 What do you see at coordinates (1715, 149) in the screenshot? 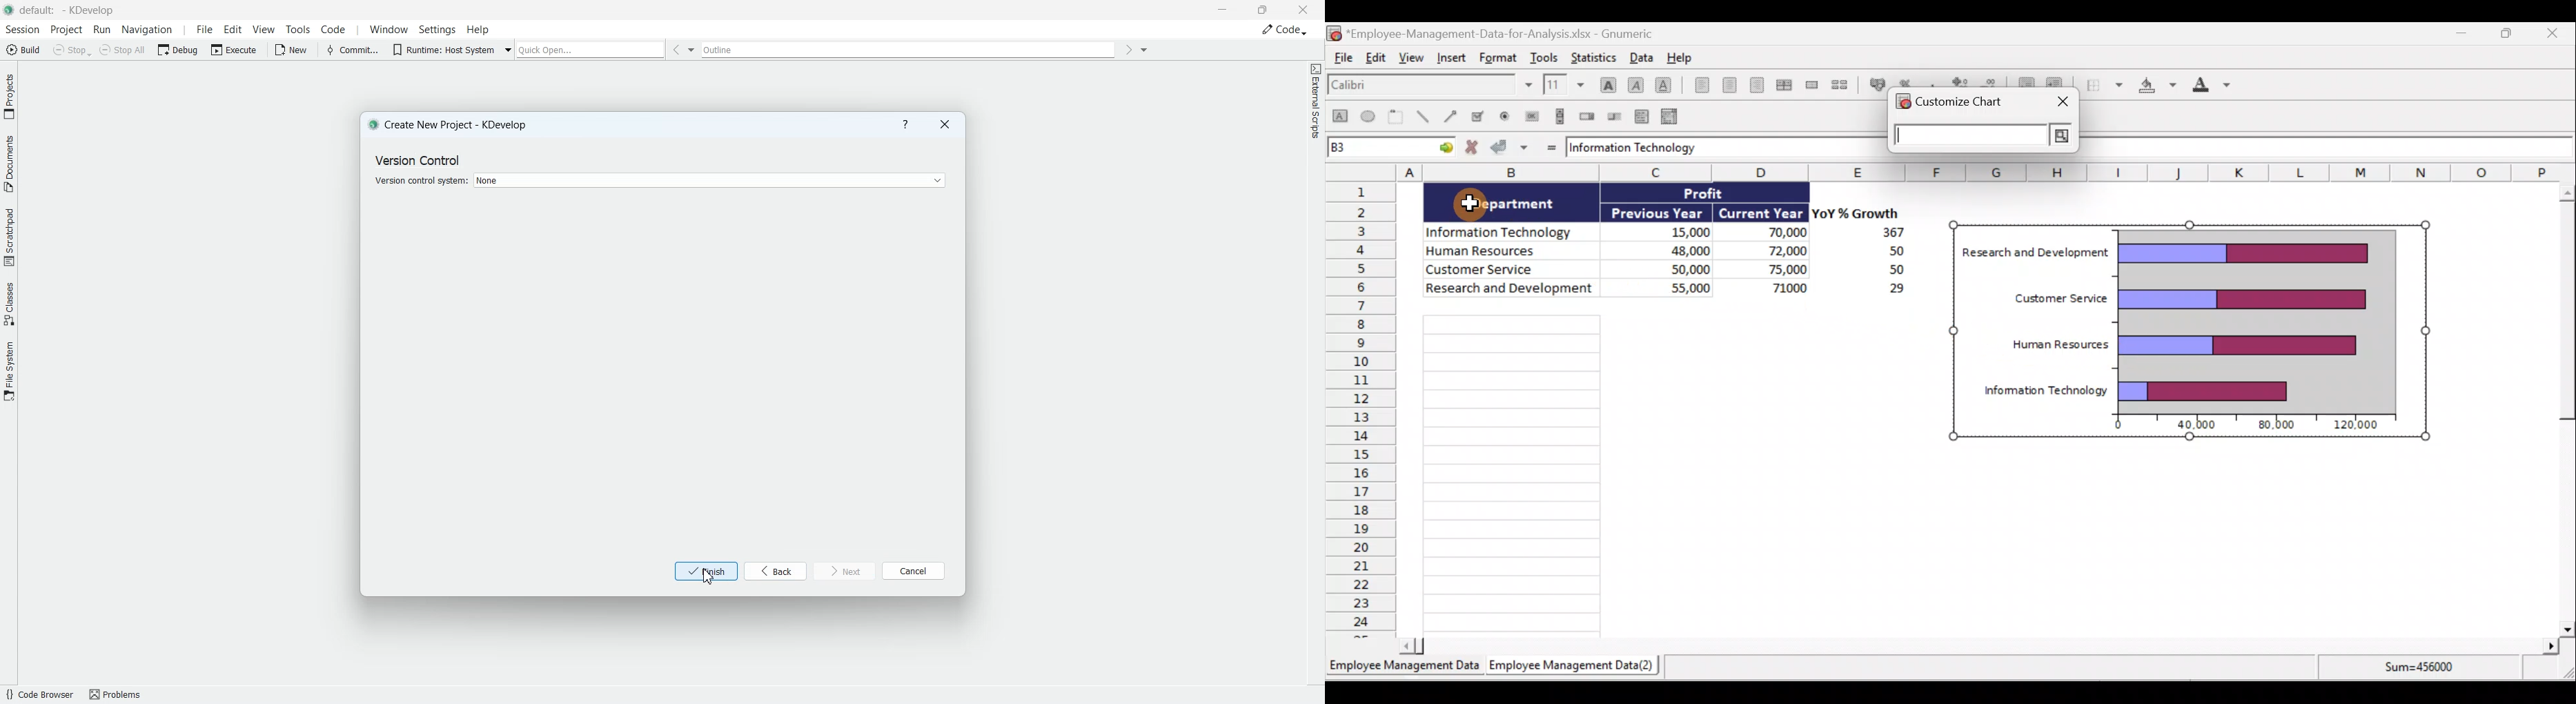
I see `formula bar` at bounding box center [1715, 149].